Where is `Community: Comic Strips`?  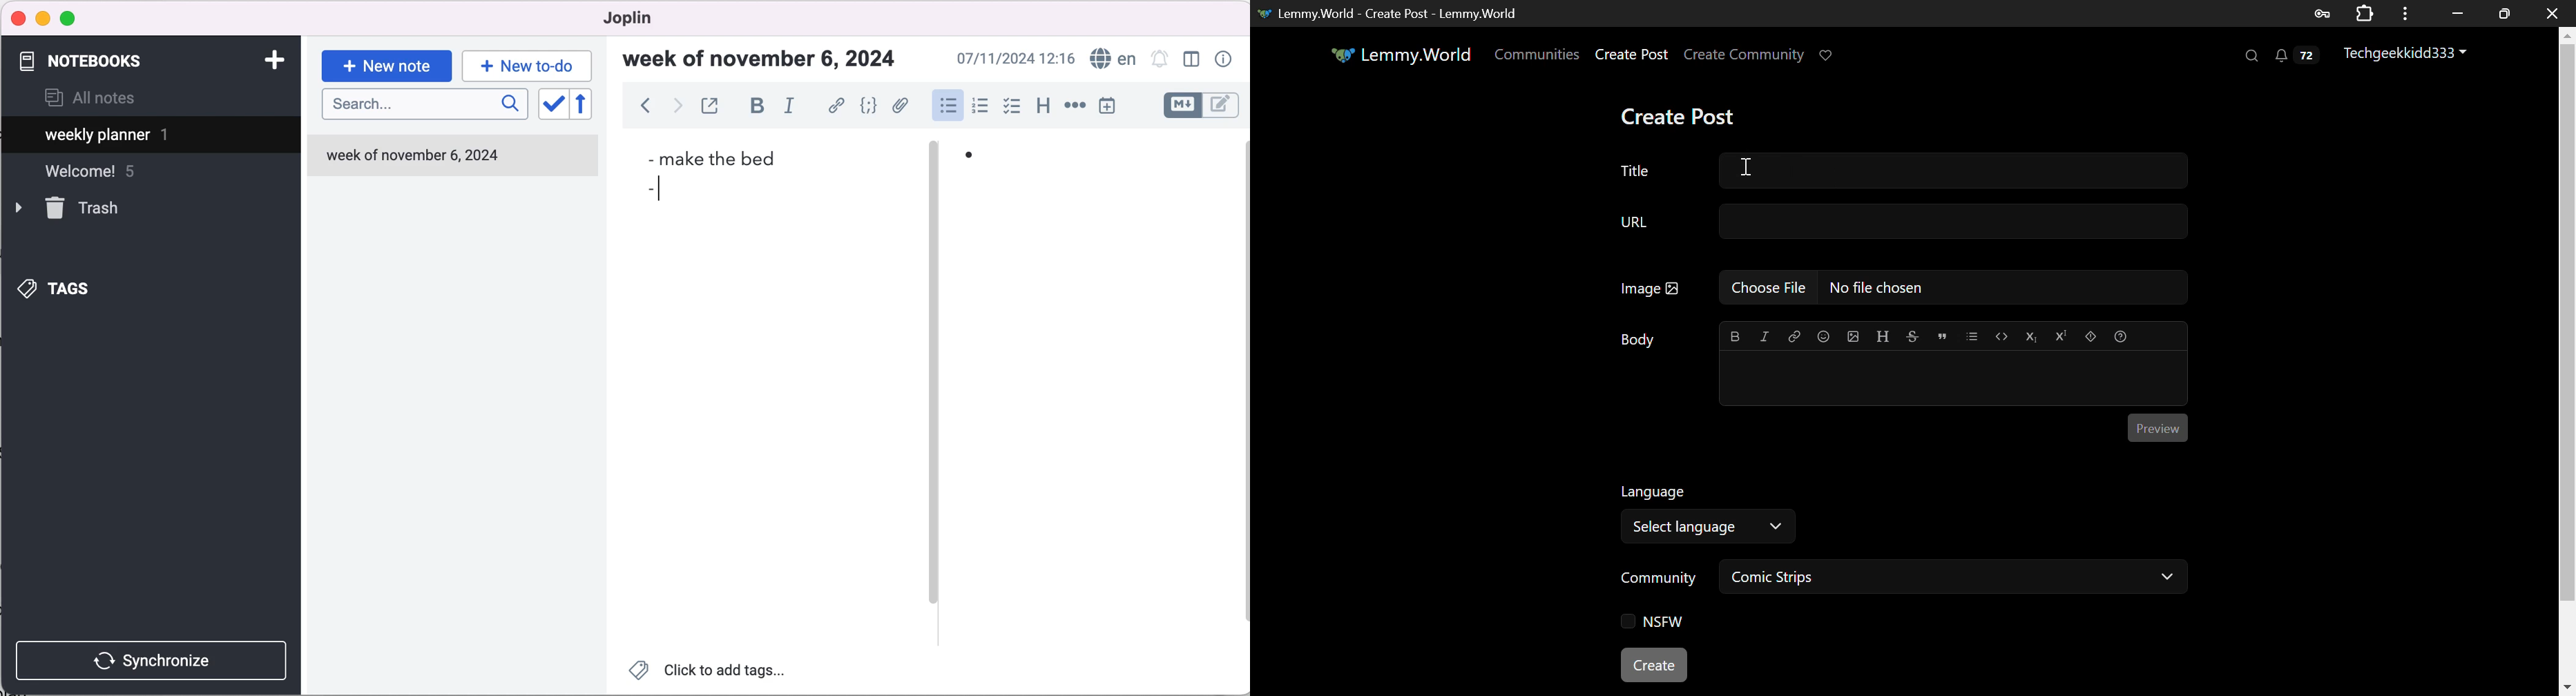 Community: Comic Strips is located at coordinates (1898, 579).